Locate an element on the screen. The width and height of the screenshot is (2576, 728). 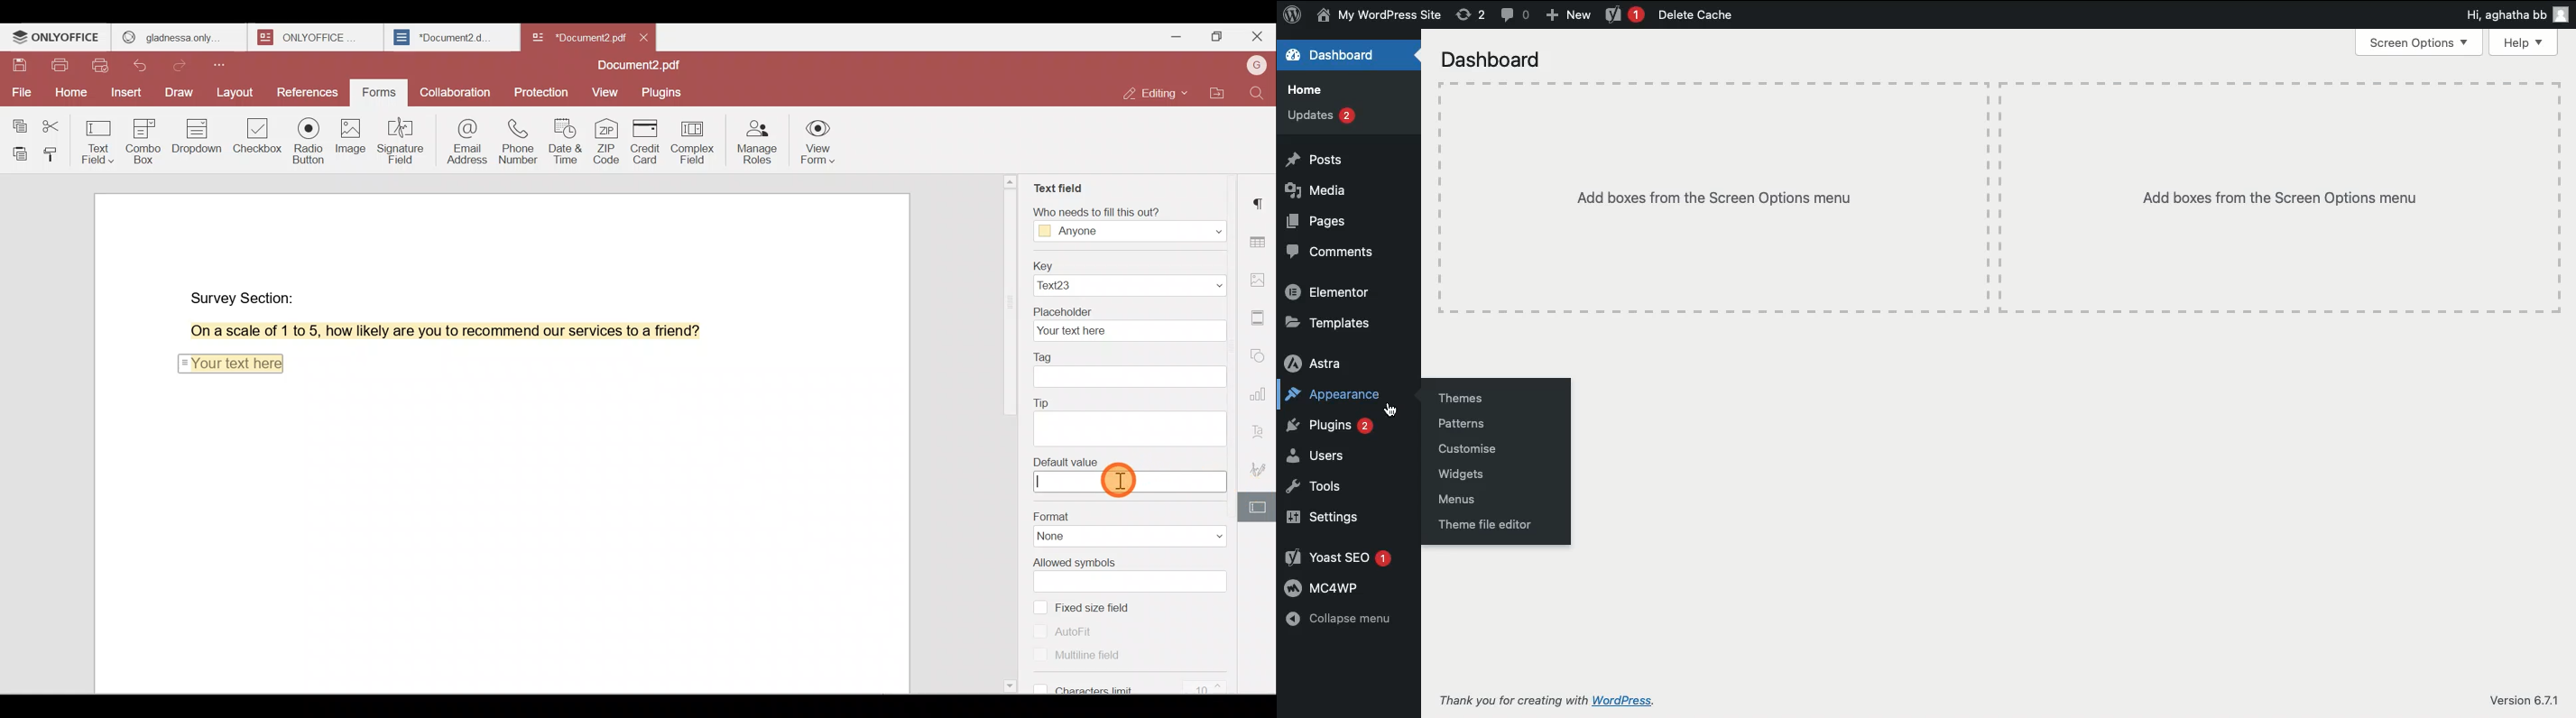
Tip is located at coordinates (1134, 418).